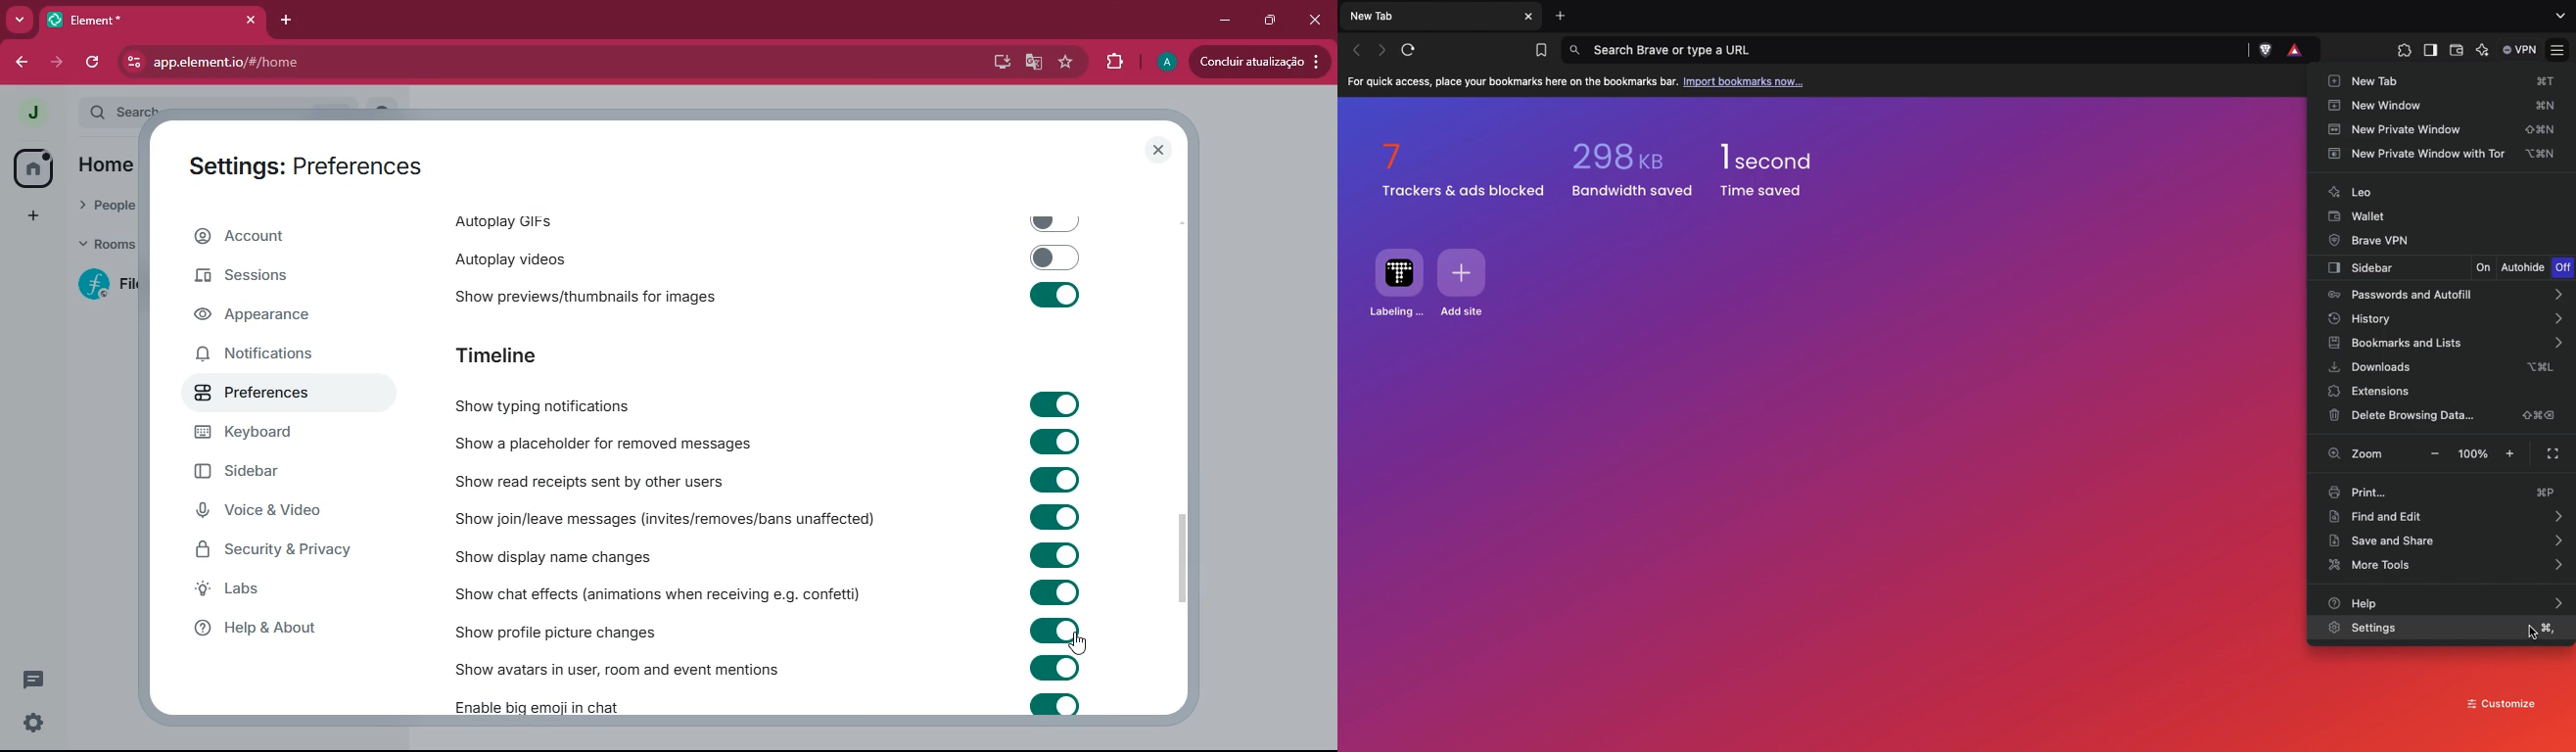 The image size is (2576, 756). What do you see at coordinates (2369, 239) in the screenshot?
I see `Brave VPN` at bounding box center [2369, 239].